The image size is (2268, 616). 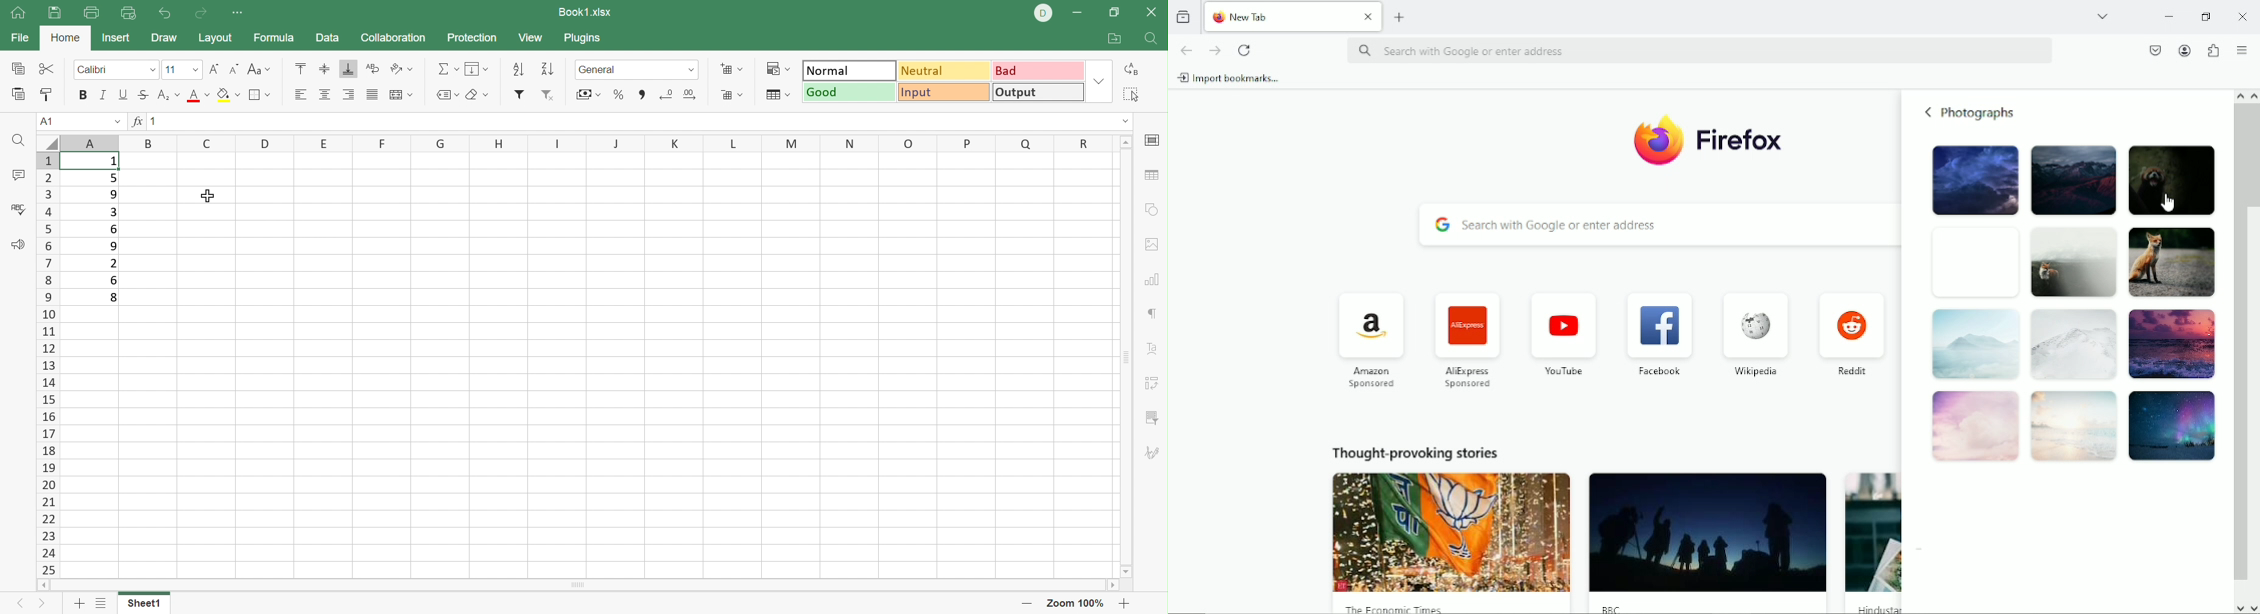 I want to click on A1, so click(x=49, y=123).